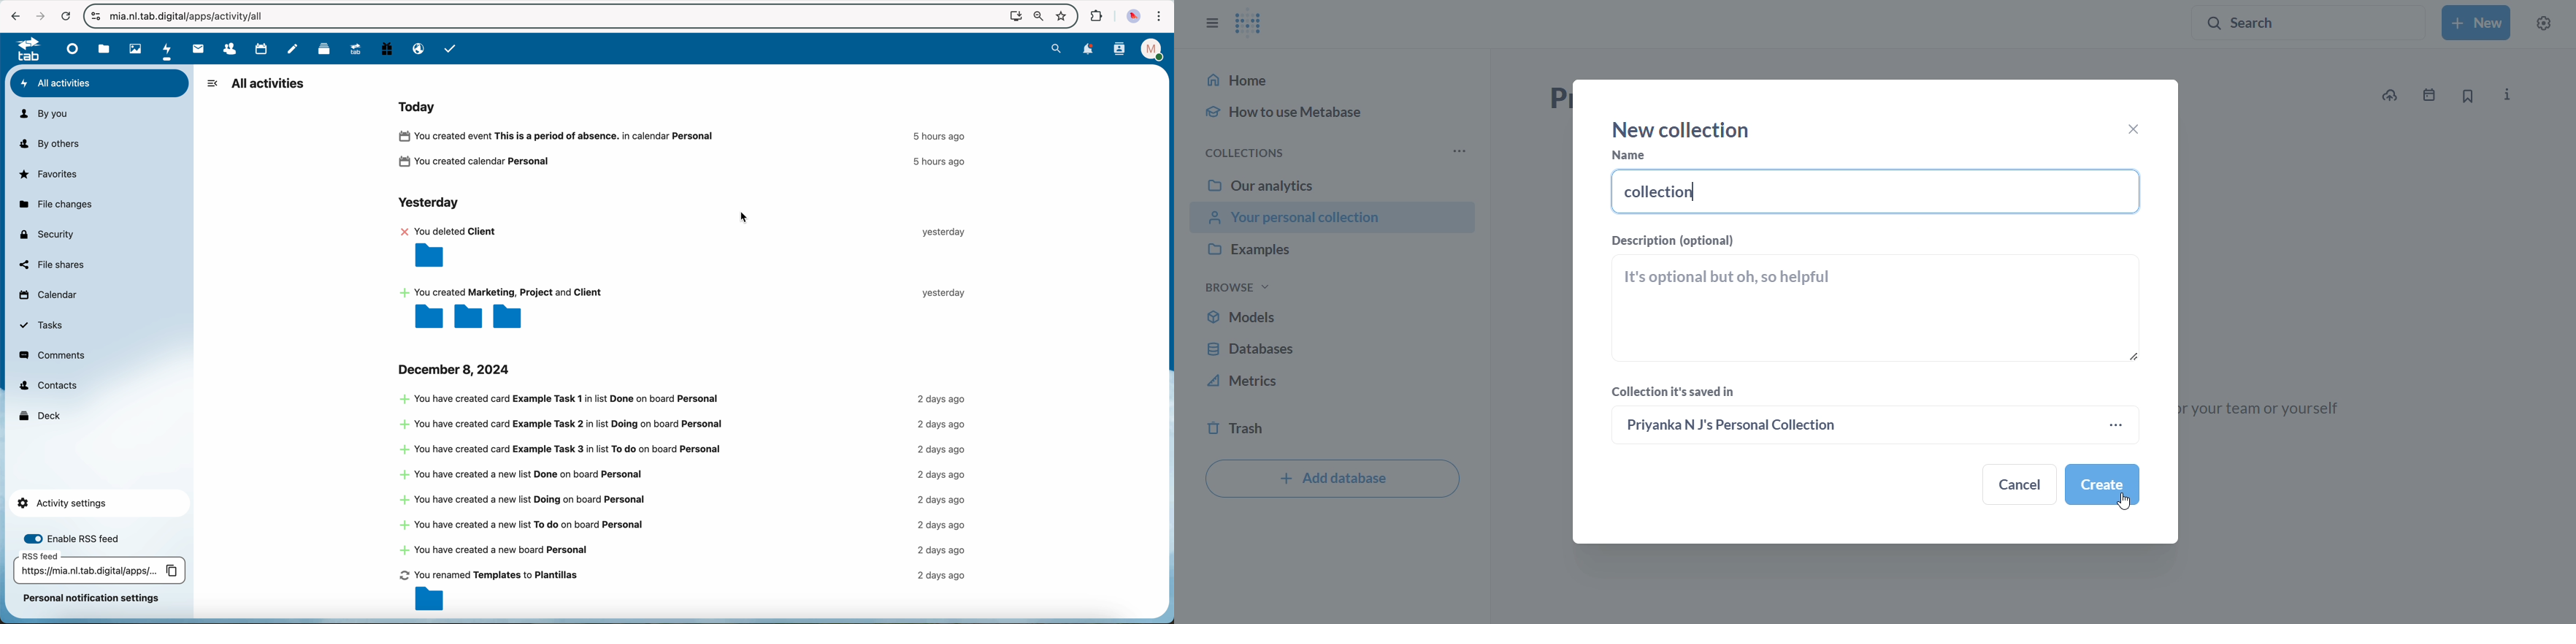 The width and height of the screenshot is (2576, 644). Describe the element at coordinates (1063, 16) in the screenshot. I see `favorites` at that location.